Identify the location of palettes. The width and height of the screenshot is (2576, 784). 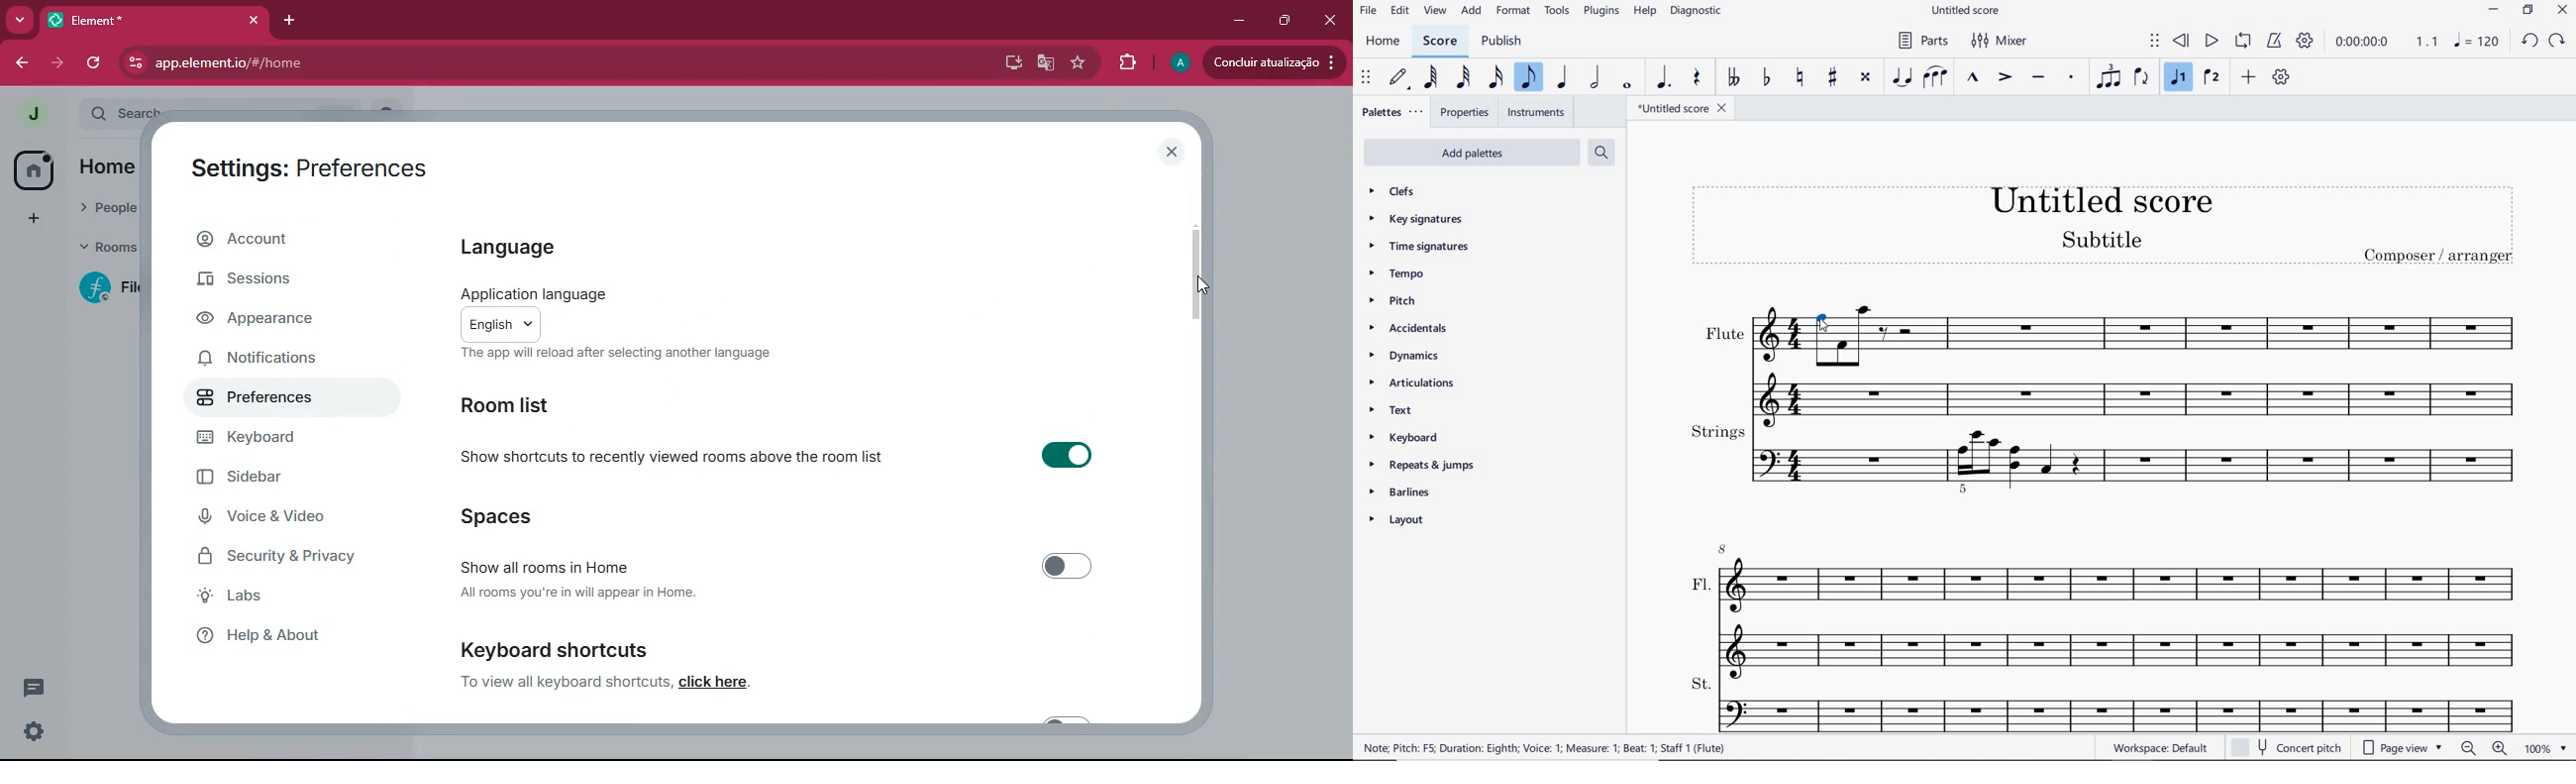
(1394, 111).